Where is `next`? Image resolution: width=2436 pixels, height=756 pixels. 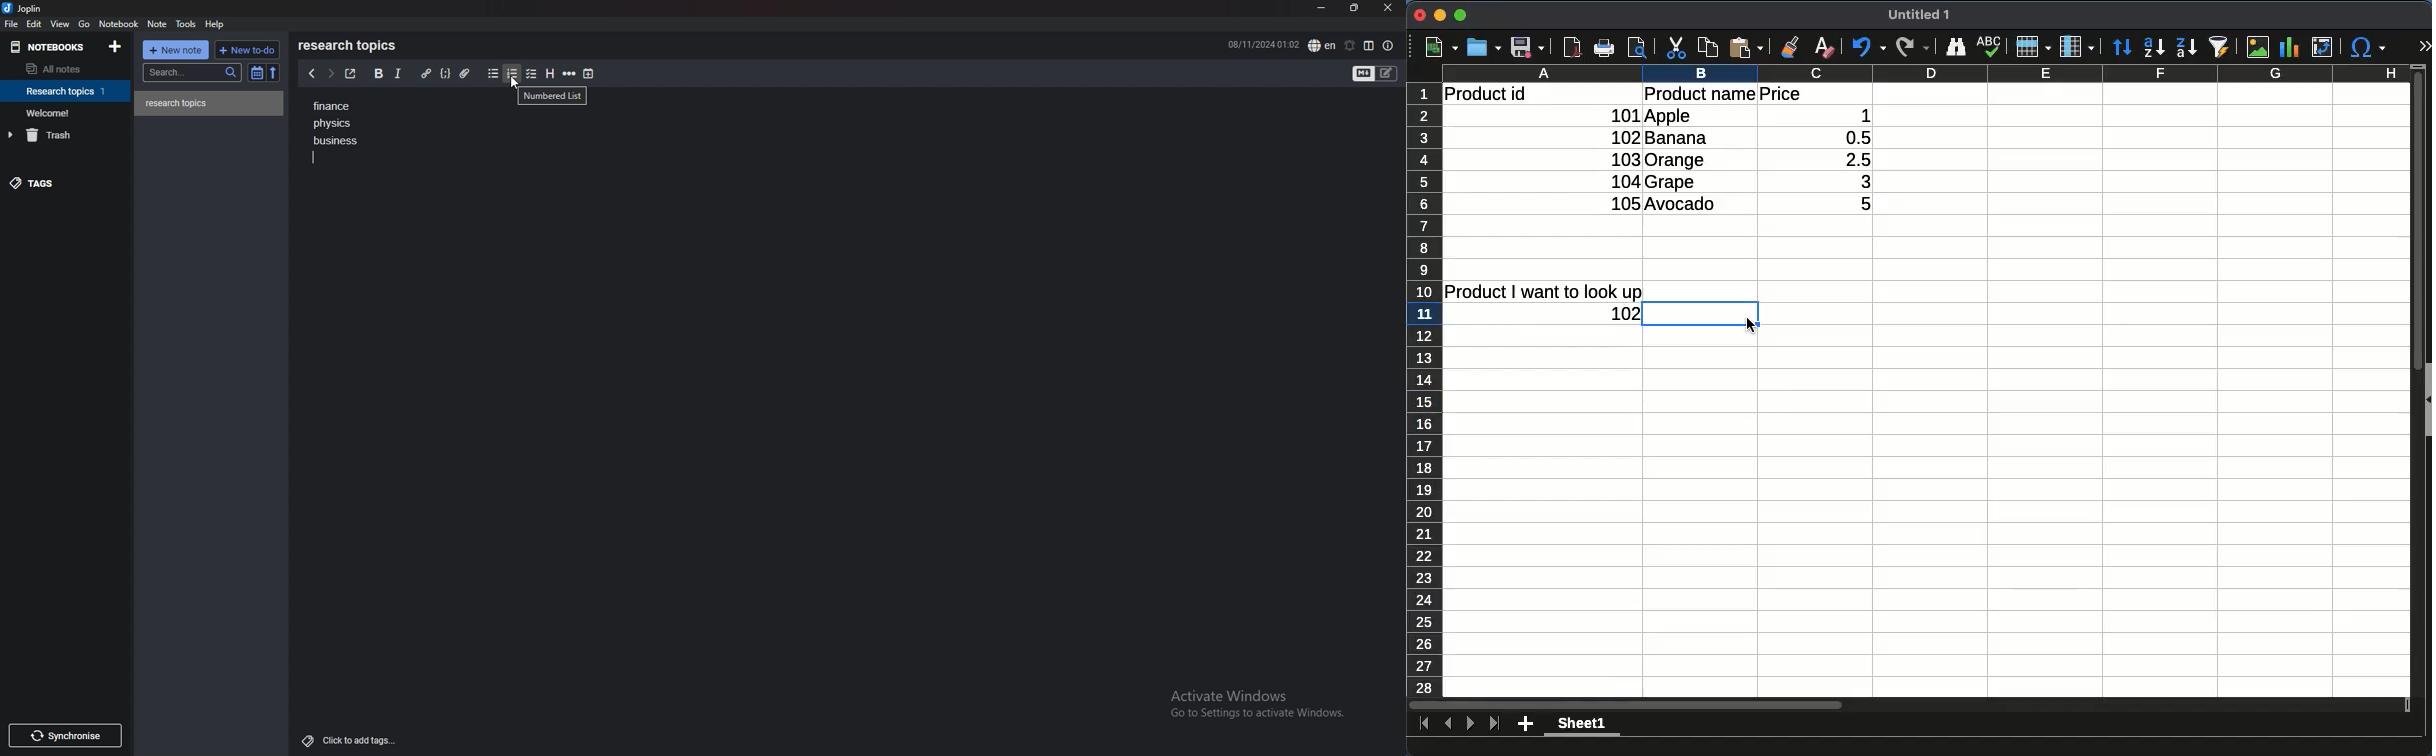
next is located at coordinates (329, 75).